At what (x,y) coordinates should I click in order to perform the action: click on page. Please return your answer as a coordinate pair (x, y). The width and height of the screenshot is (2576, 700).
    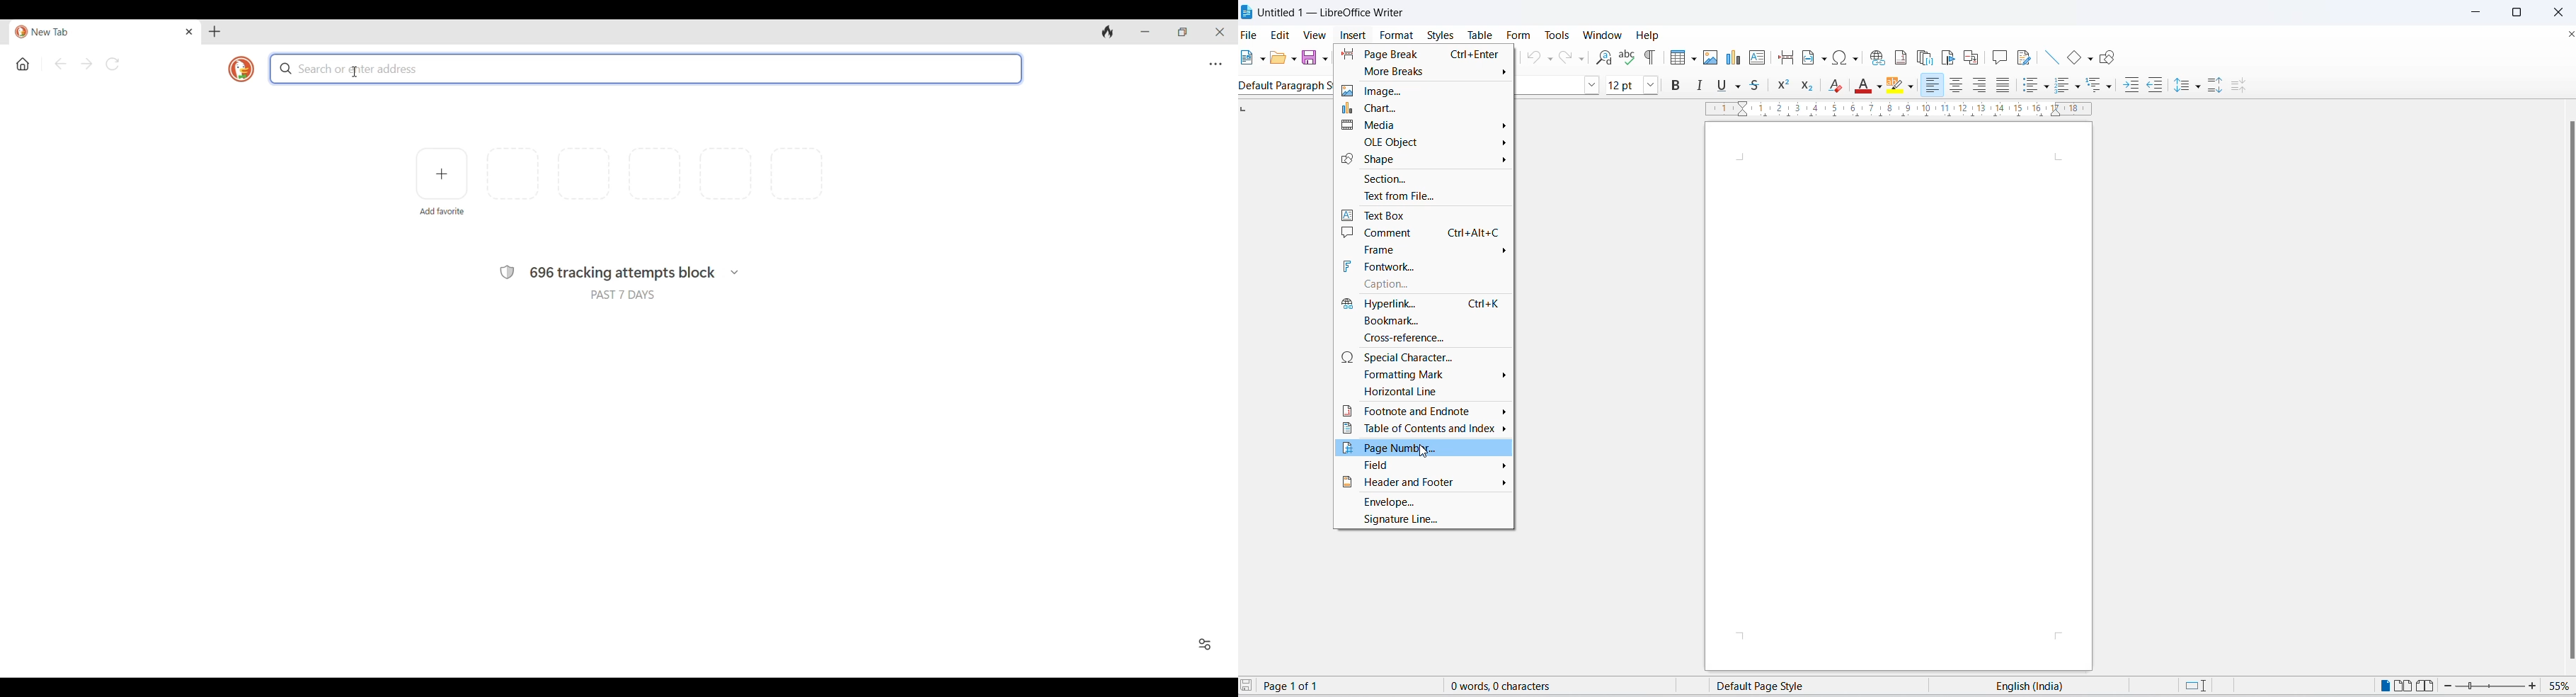
    Looking at the image, I should click on (1899, 398).